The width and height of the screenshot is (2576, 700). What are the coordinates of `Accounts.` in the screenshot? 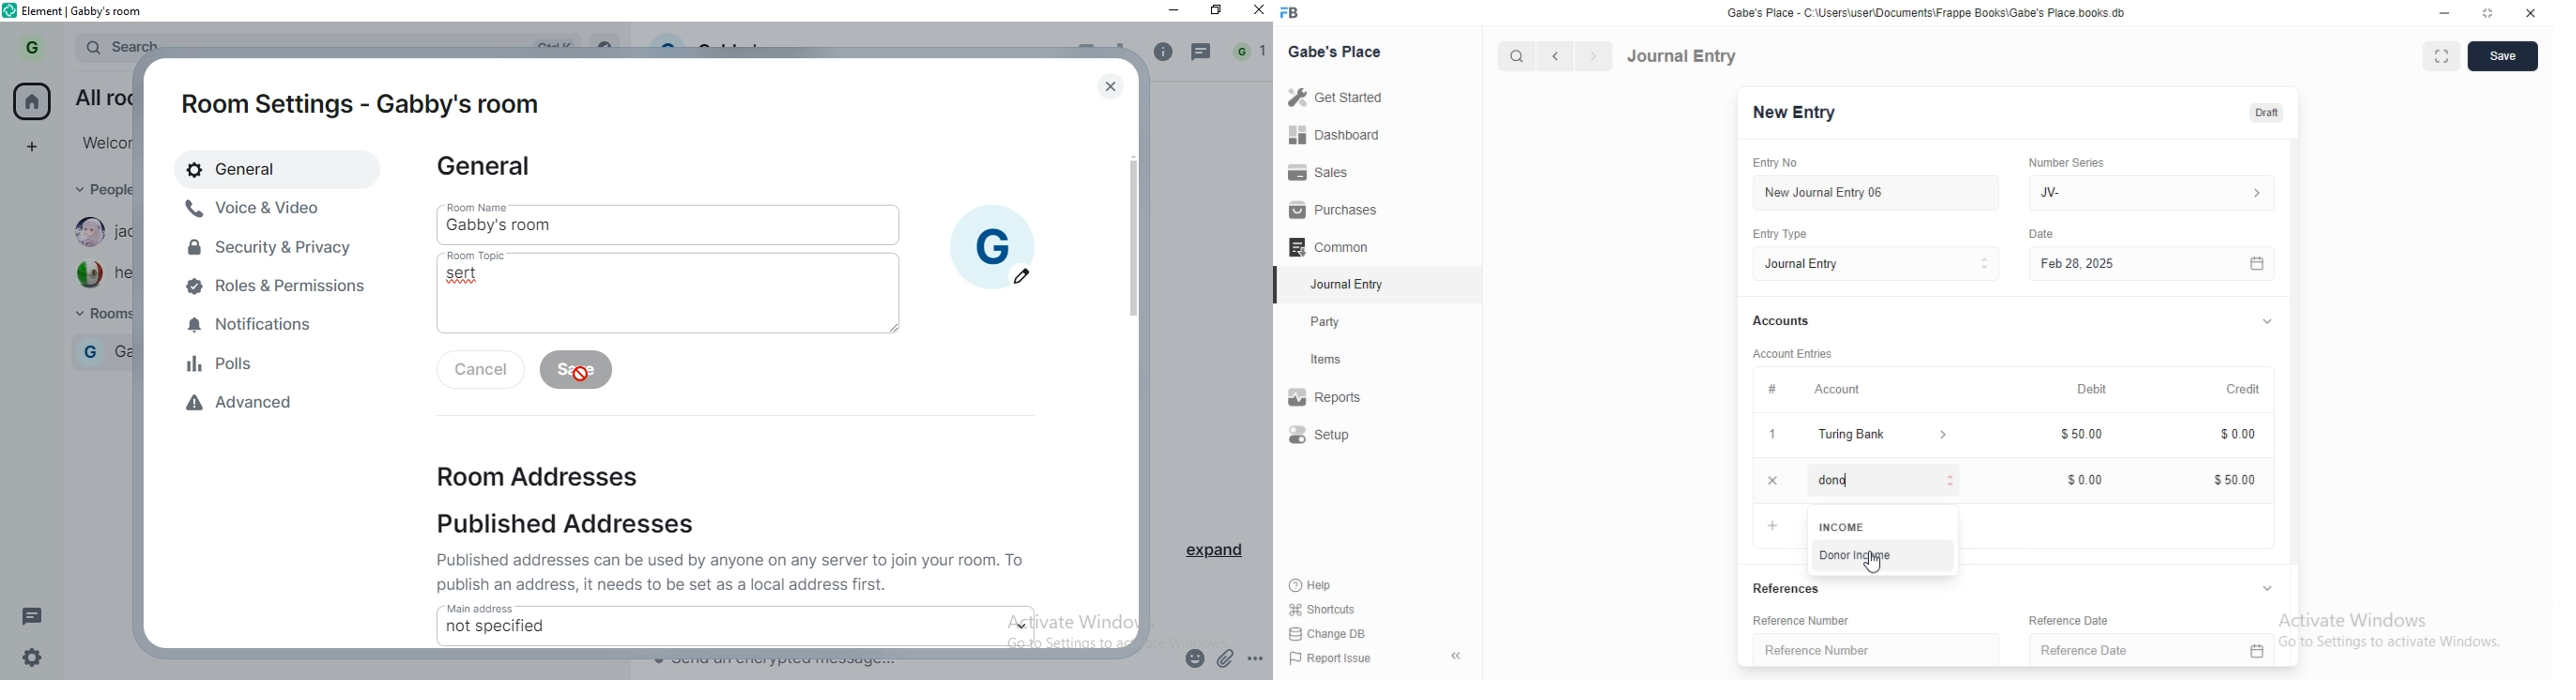 It's located at (1791, 322).